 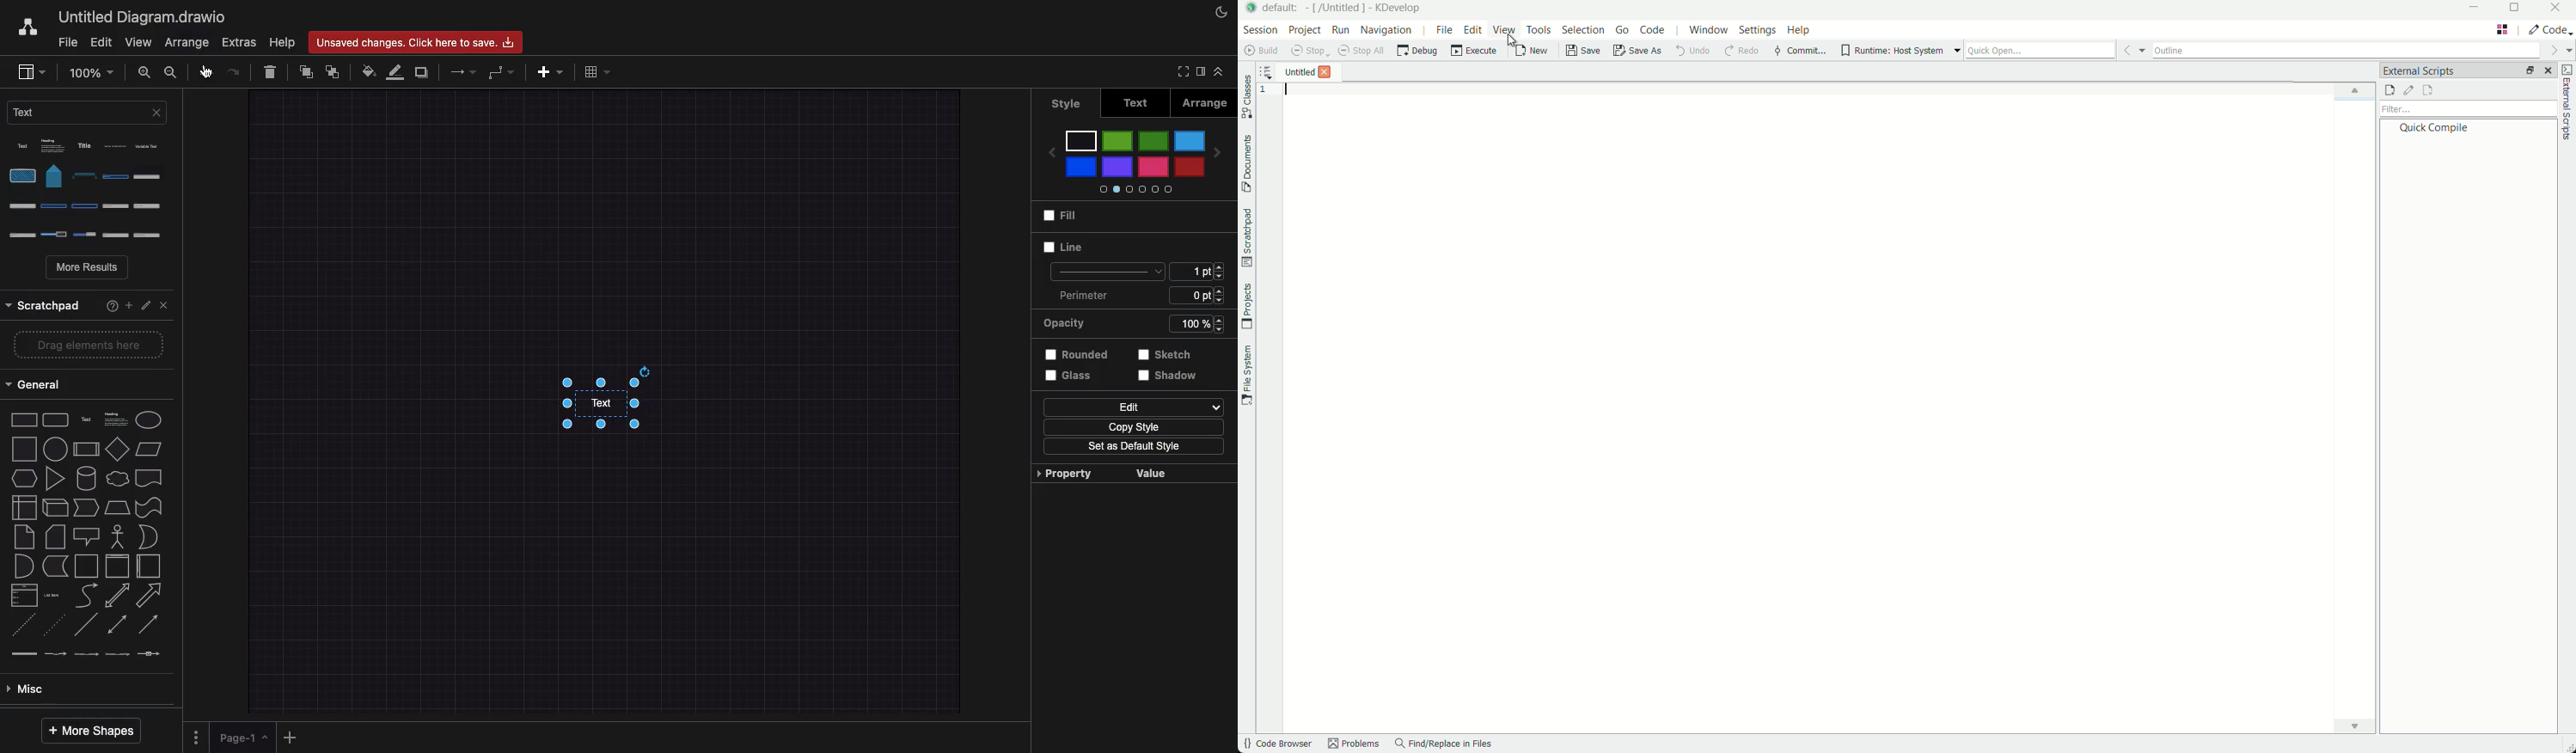 I want to click on help, so click(x=1799, y=31).